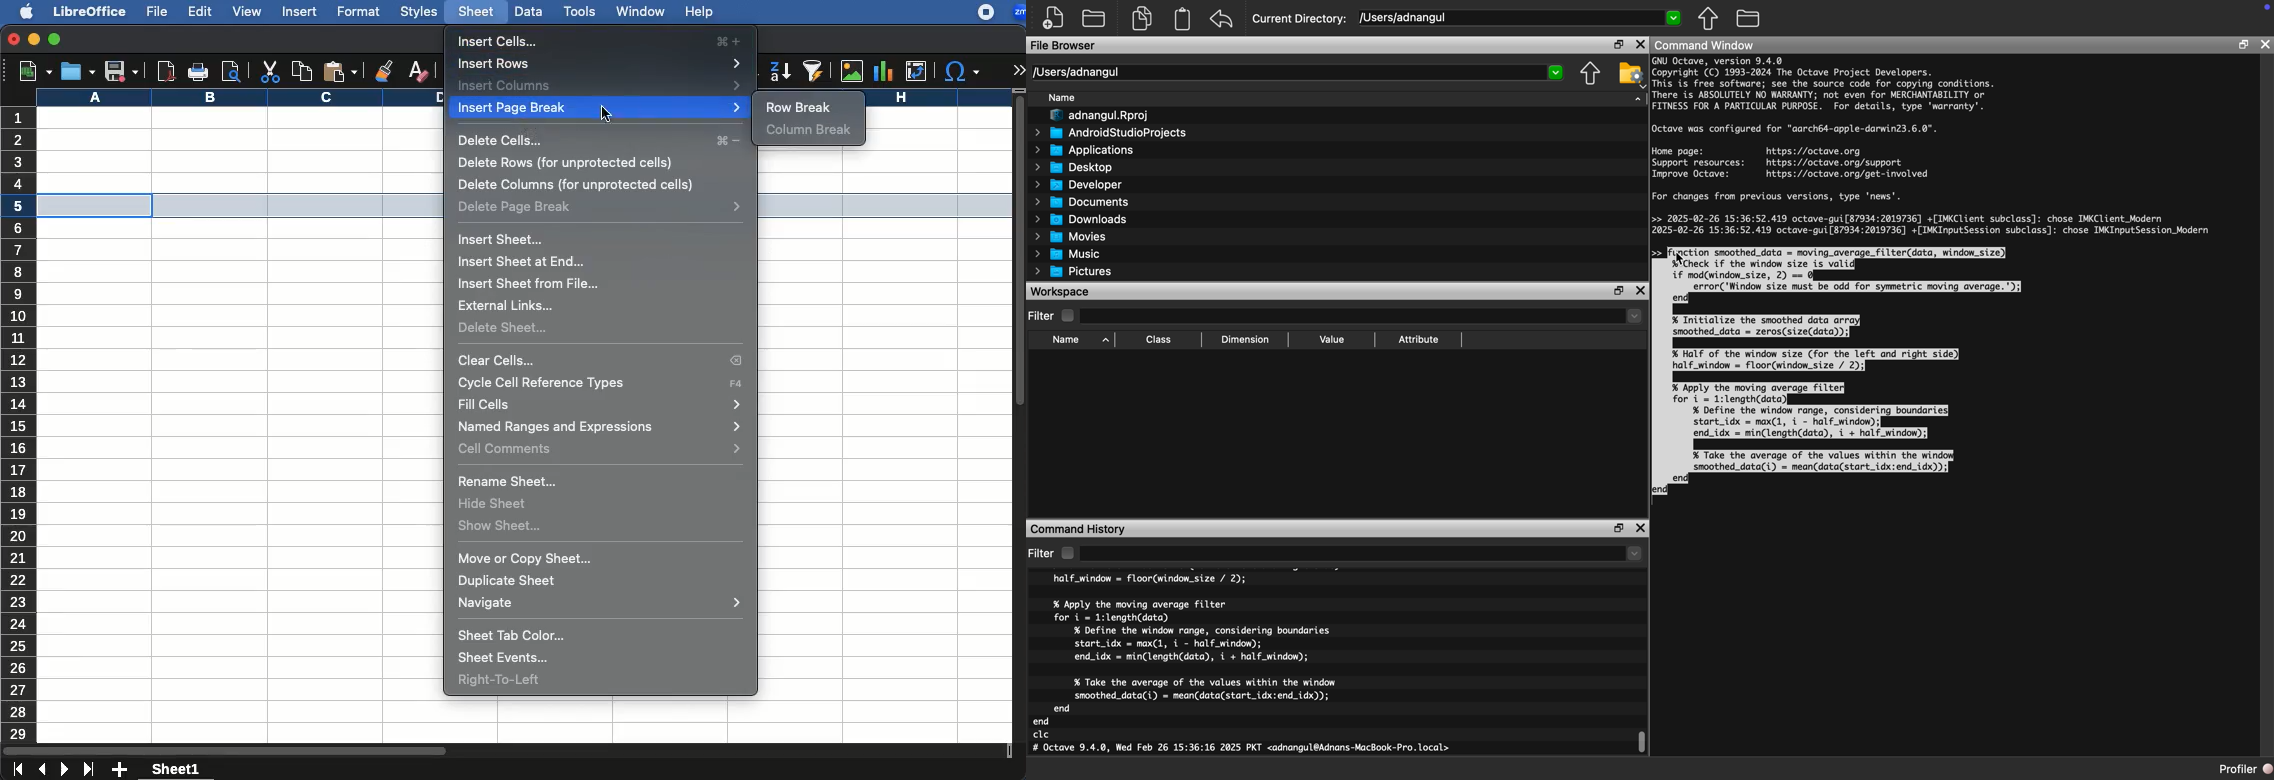  What do you see at coordinates (608, 114) in the screenshot?
I see `cursor` at bounding box center [608, 114].